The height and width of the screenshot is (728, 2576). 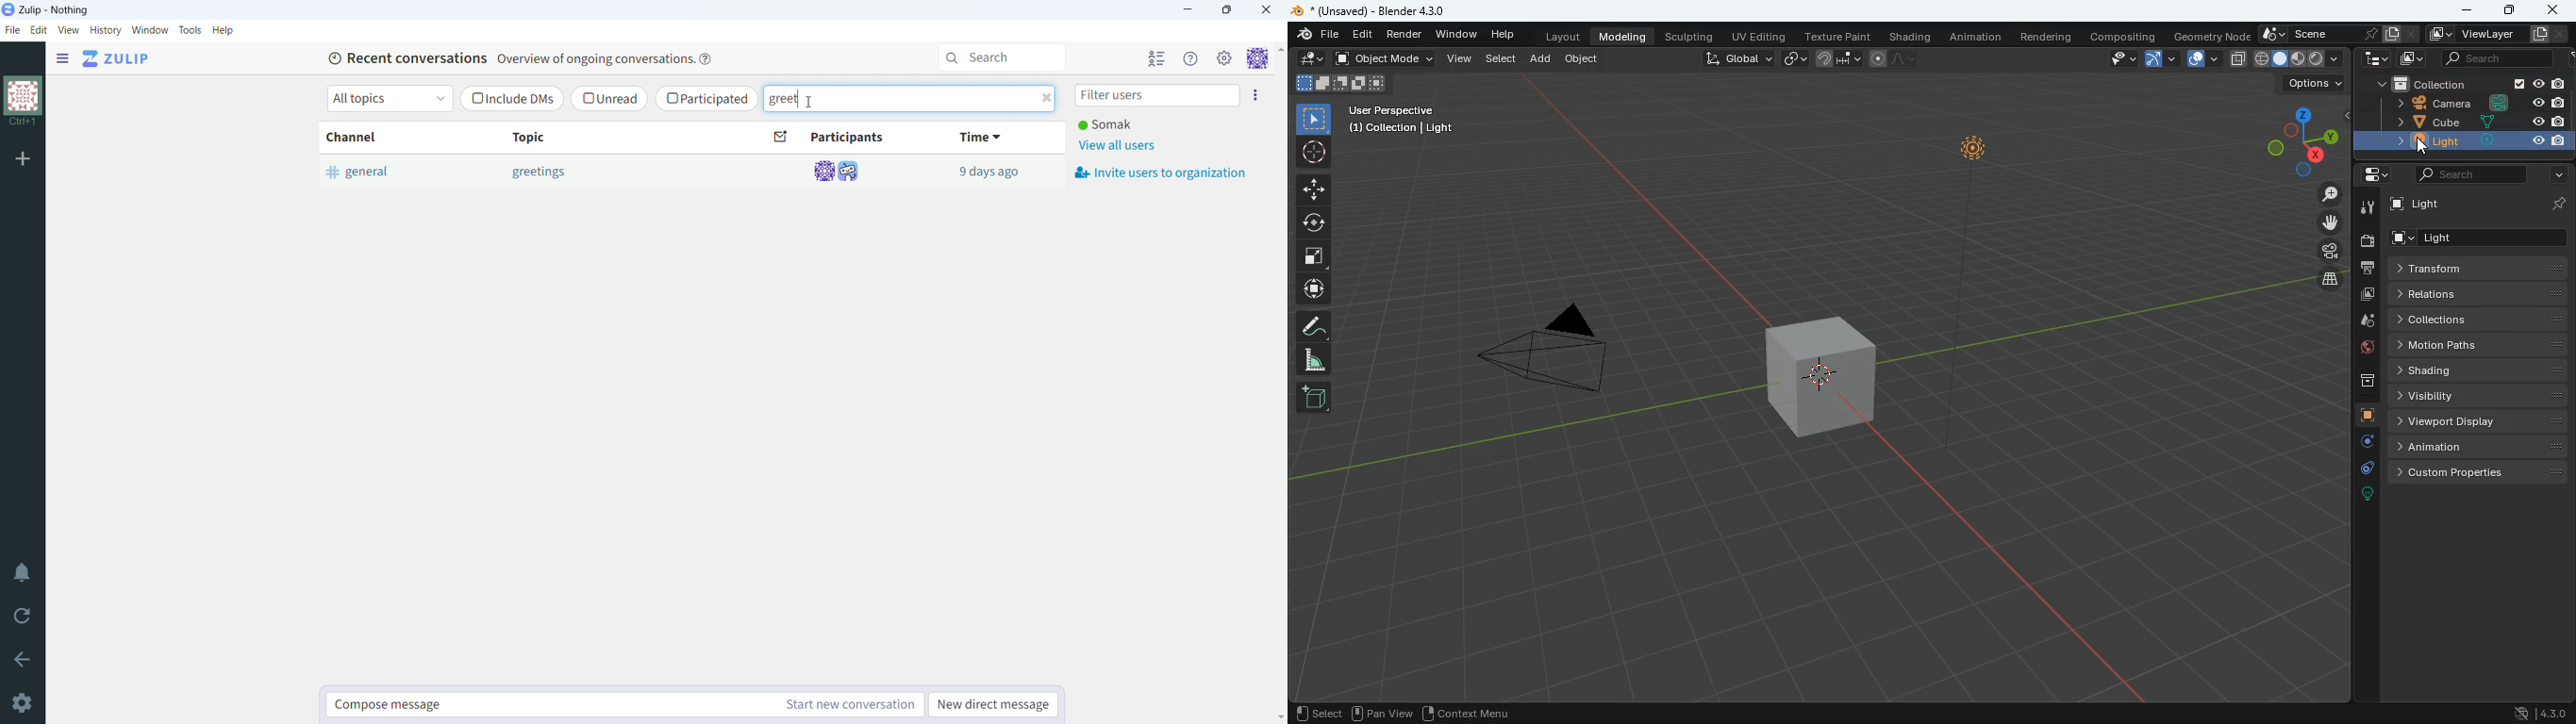 What do you see at coordinates (1257, 59) in the screenshot?
I see `personal menu` at bounding box center [1257, 59].